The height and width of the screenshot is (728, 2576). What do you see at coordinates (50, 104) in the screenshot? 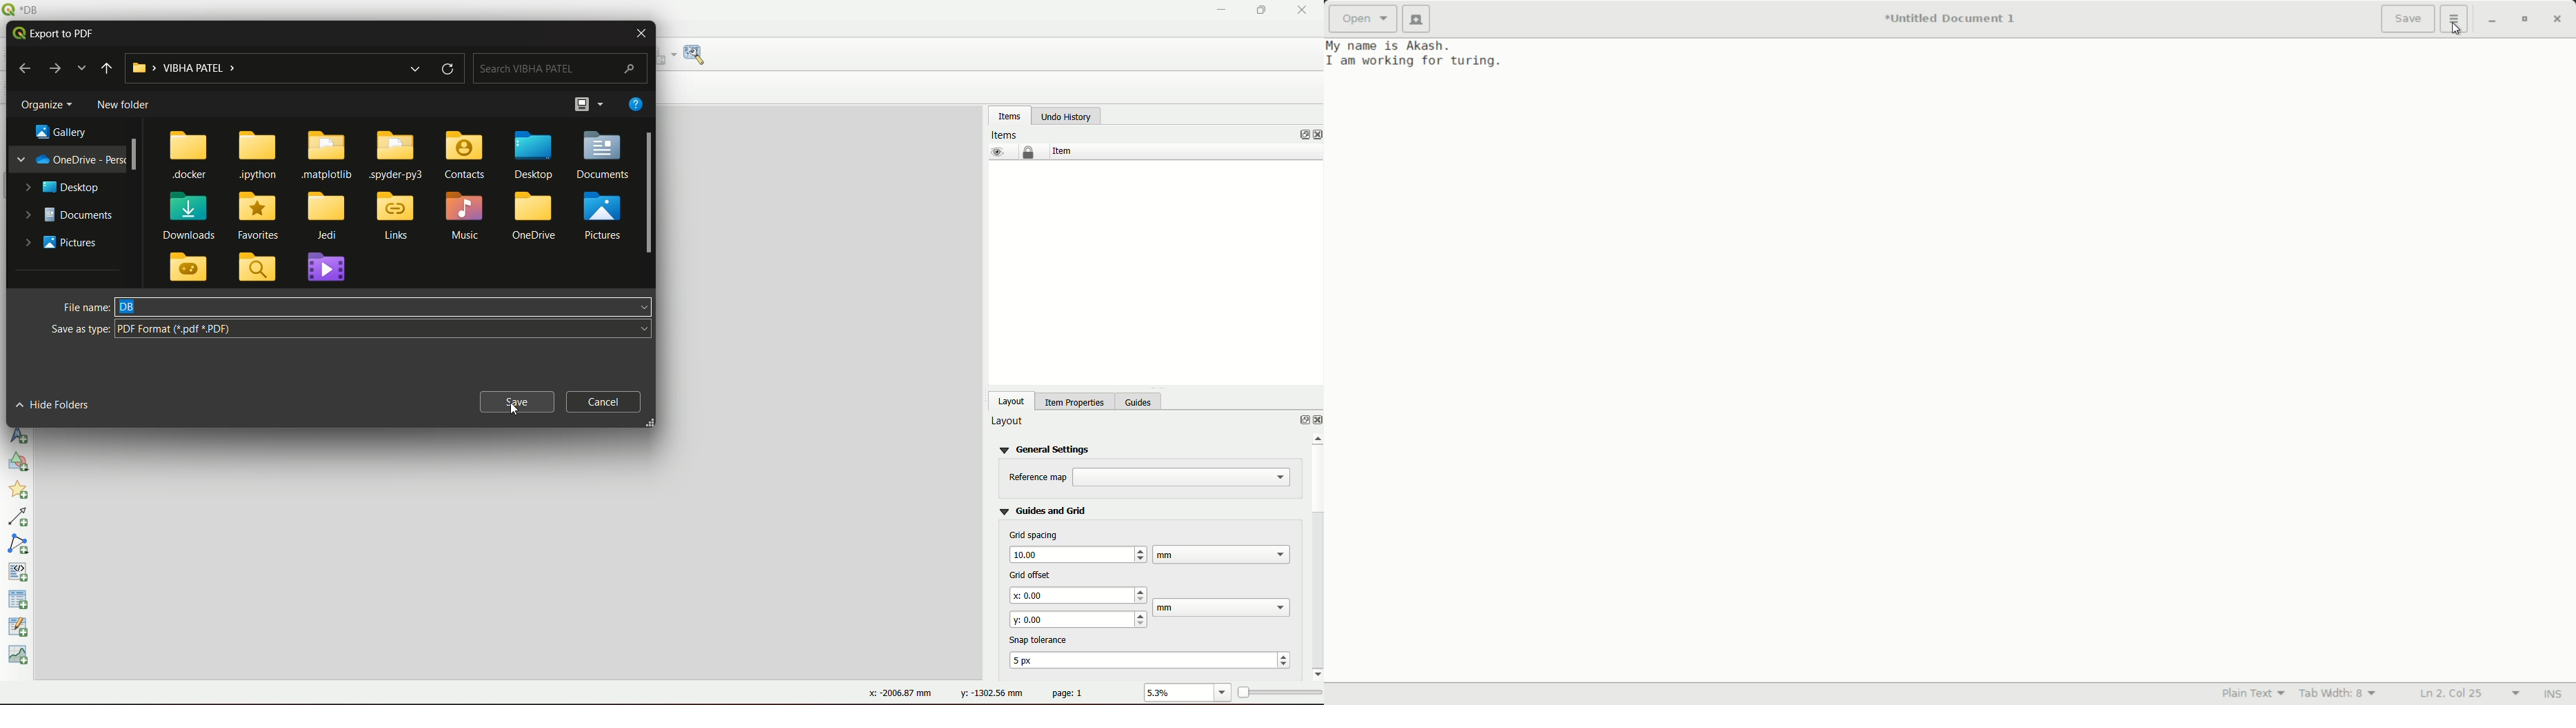
I see `organize` at bounding box center [50, 104].